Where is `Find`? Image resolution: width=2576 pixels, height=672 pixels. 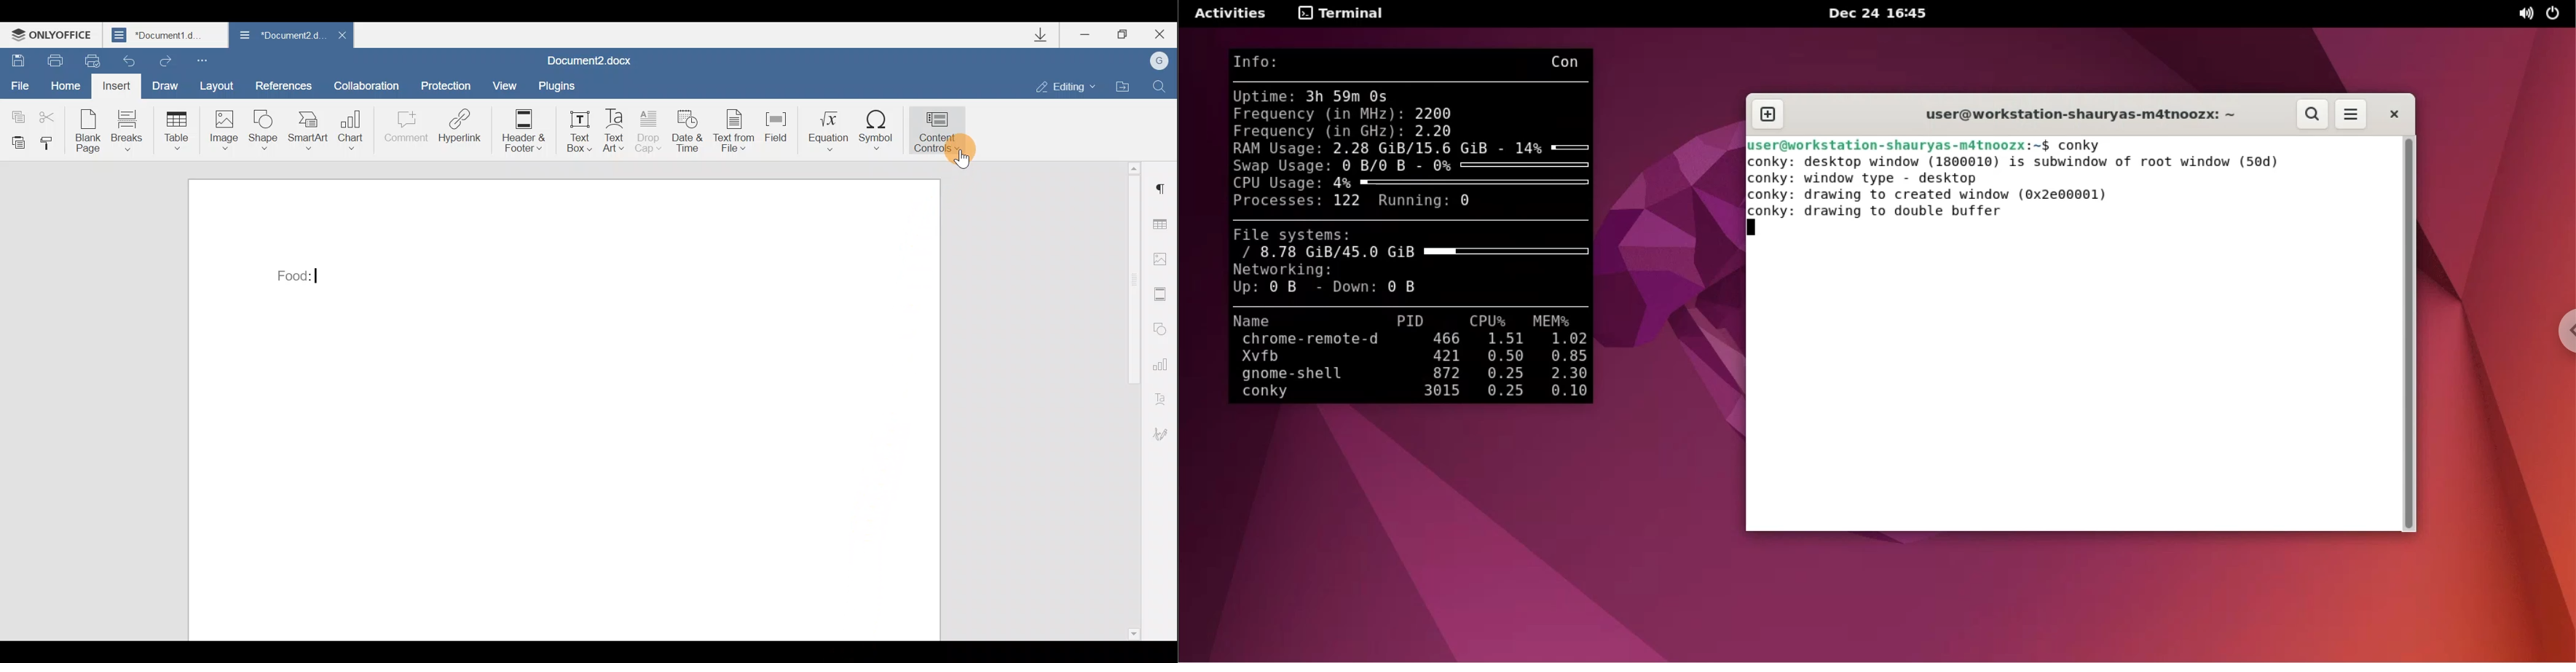
Find is located at coordinates (1160, 86).